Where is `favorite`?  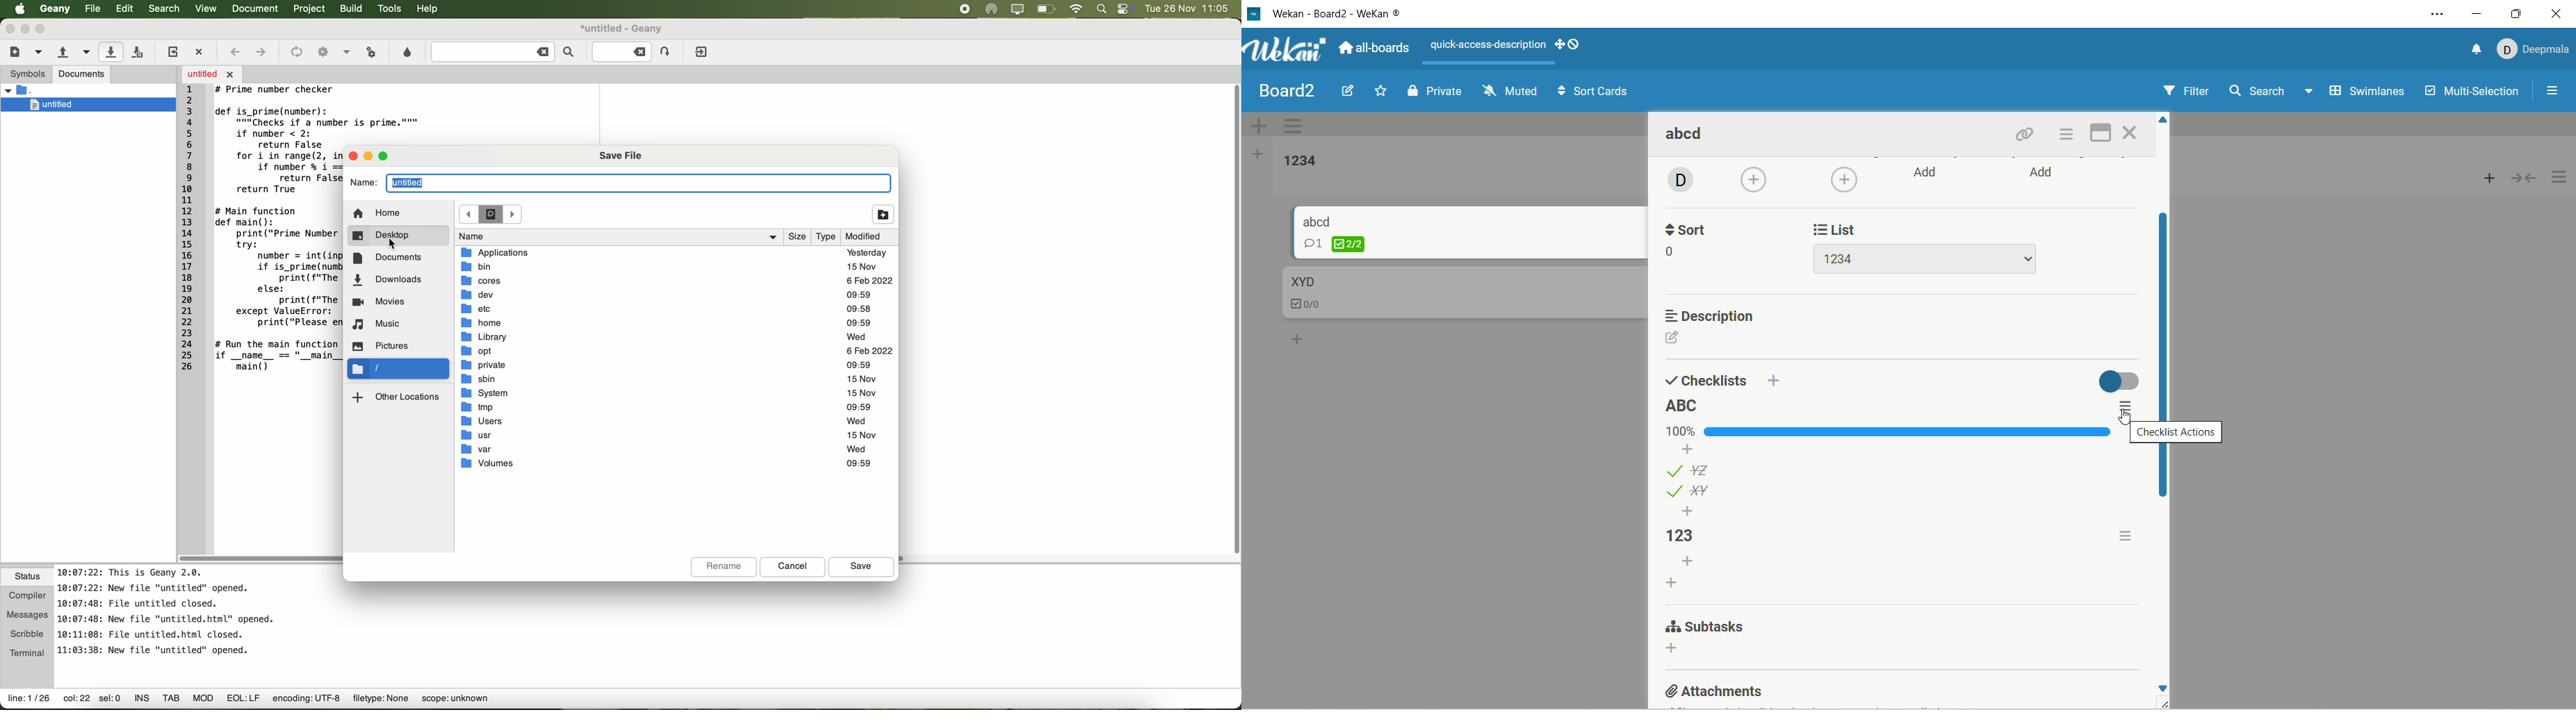 favorite is located at coordinates (1380, 92).